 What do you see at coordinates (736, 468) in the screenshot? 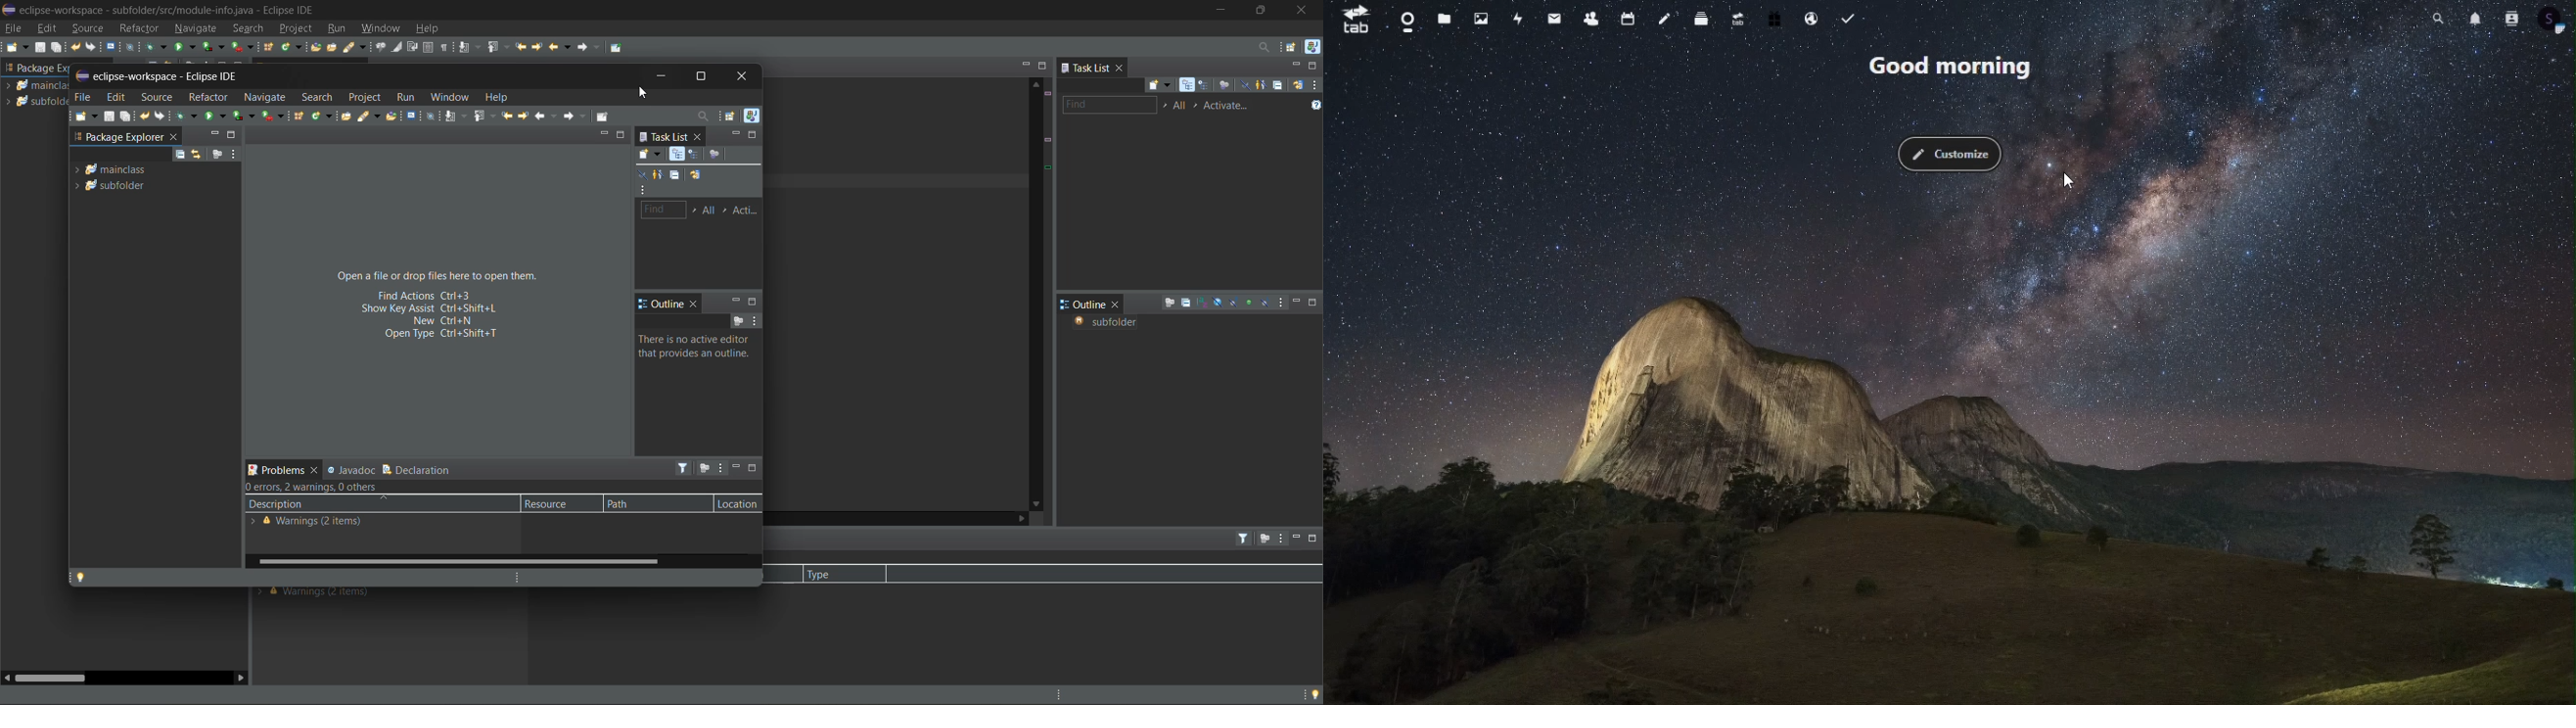
I see `minimize` at bounding box center [736, 468].